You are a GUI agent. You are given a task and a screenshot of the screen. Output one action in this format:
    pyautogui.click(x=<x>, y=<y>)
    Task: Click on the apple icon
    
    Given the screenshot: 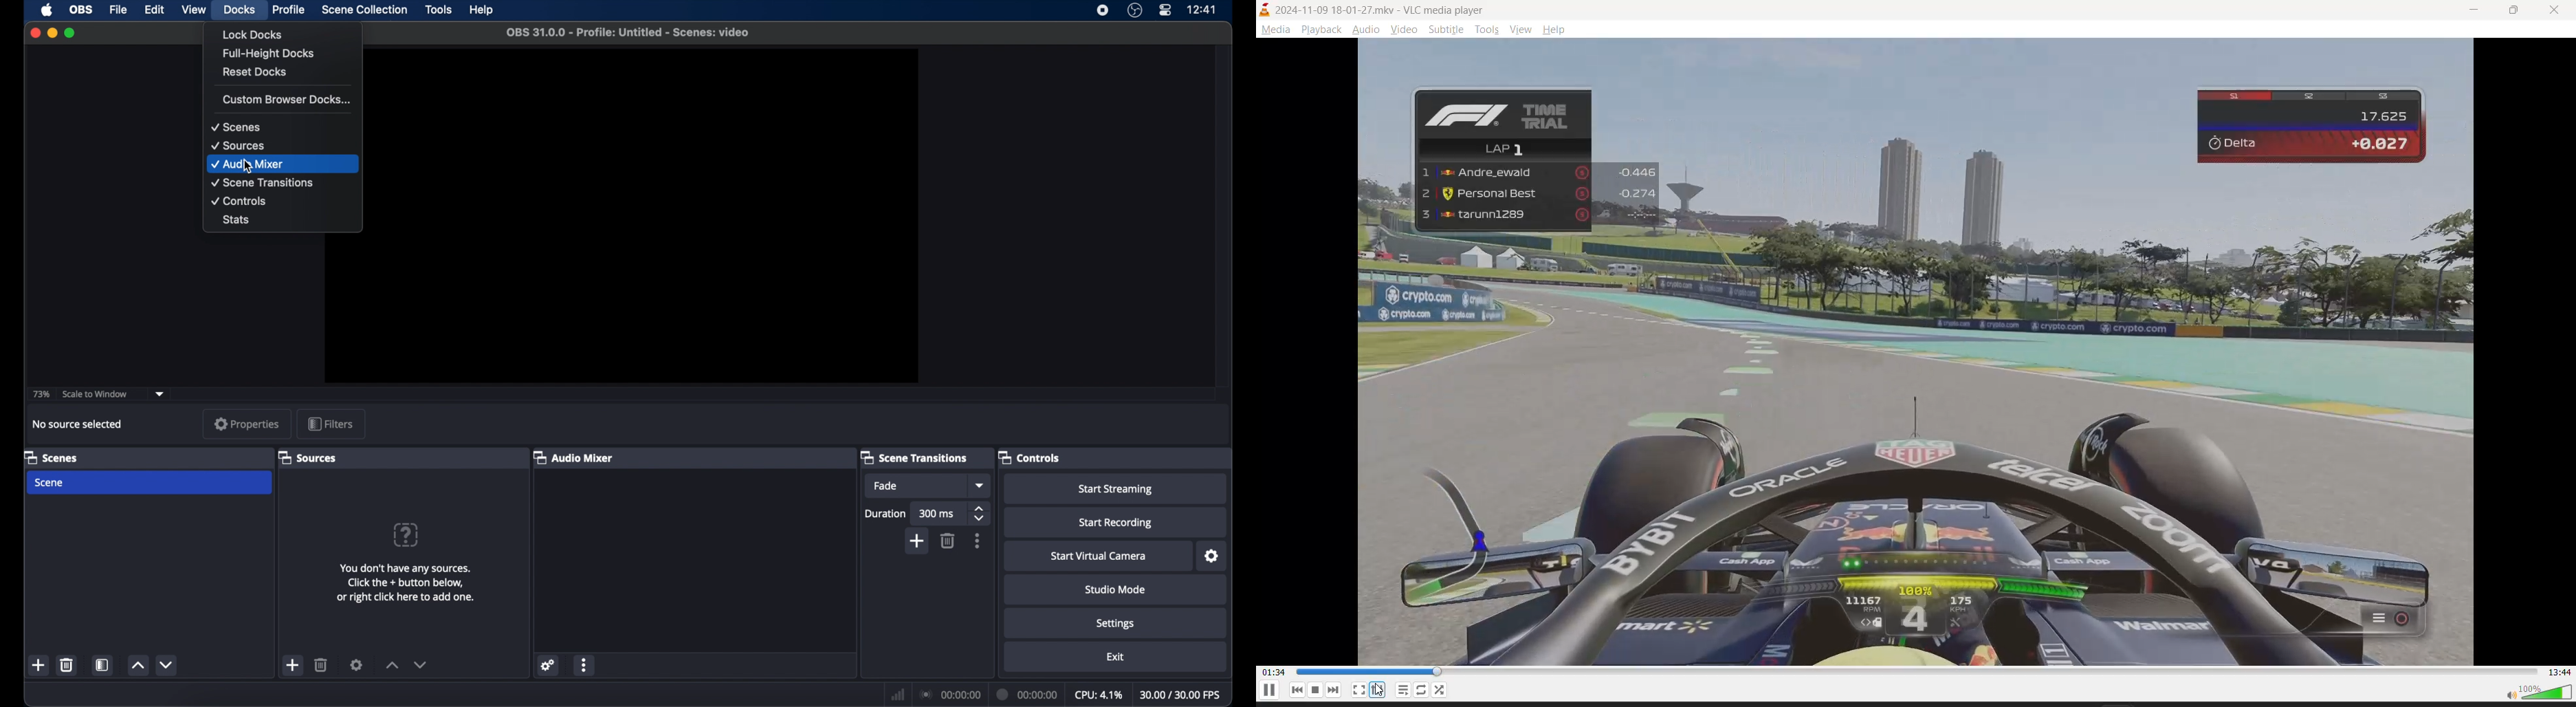 What is the action you would take?
    pyautogui.click(x=46, y=10)
    